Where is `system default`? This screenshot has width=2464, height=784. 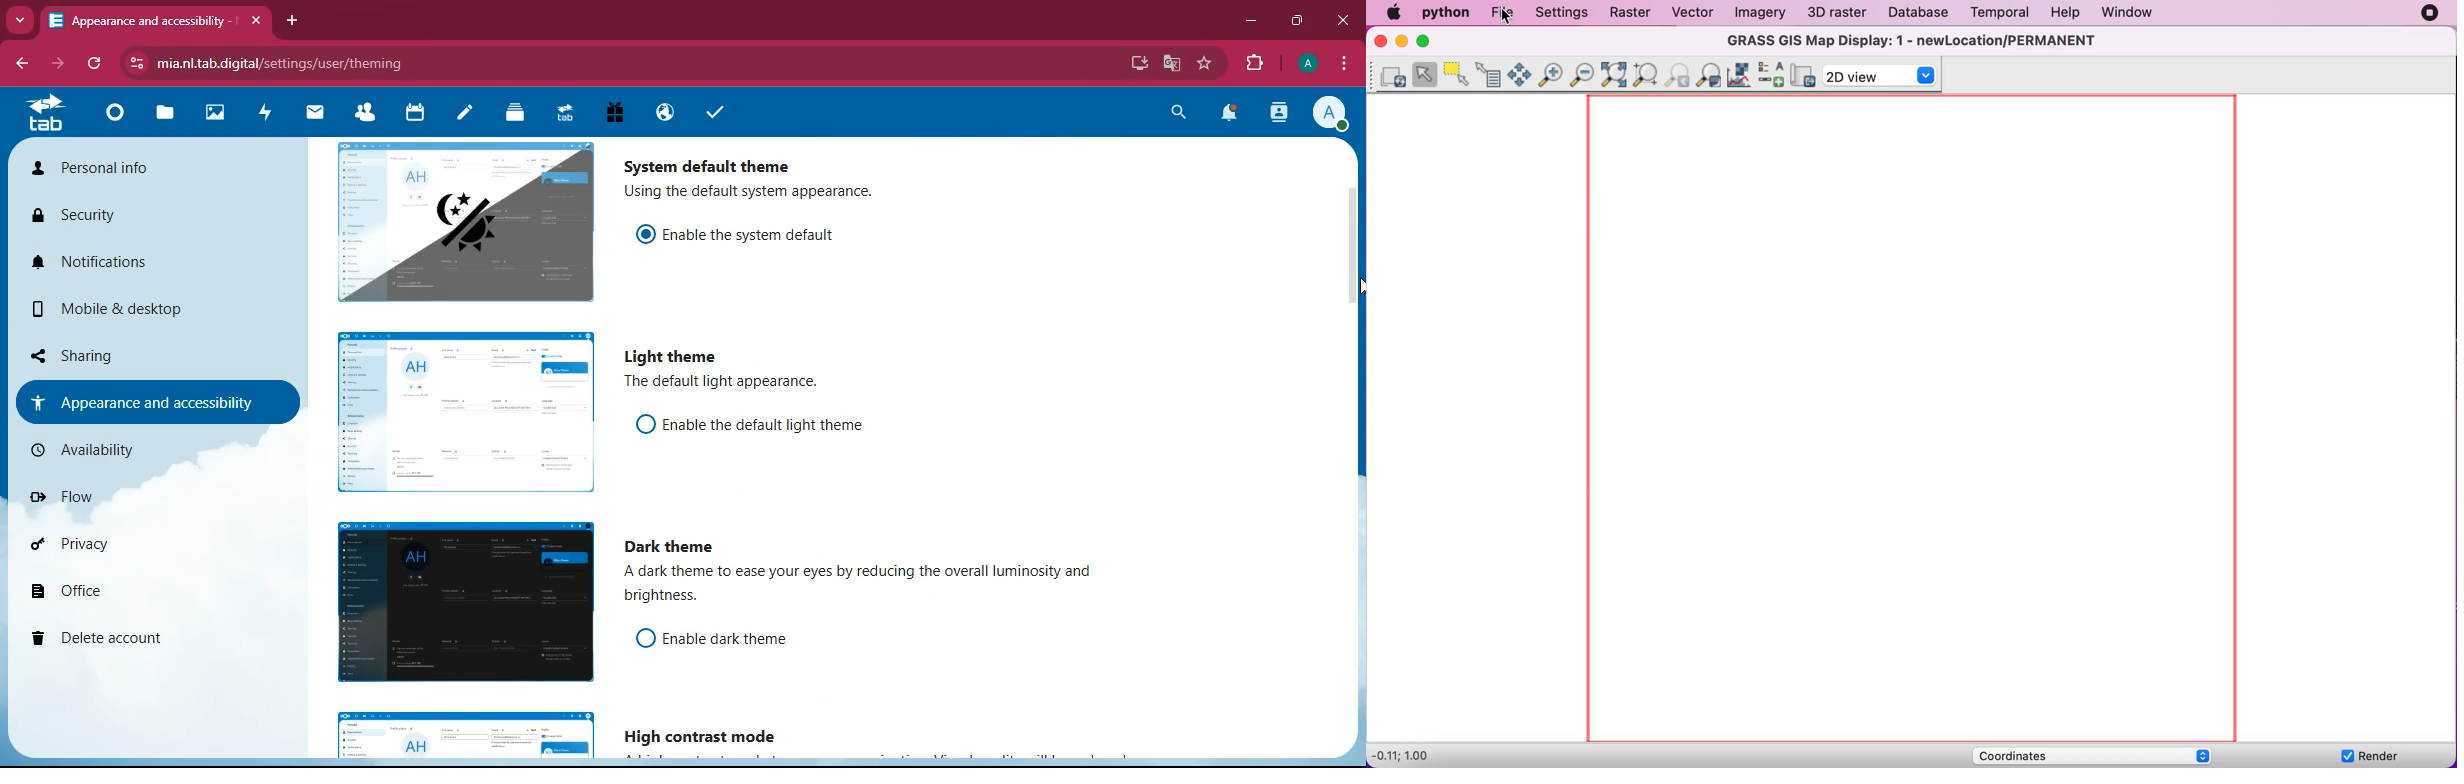
system default is located at coordinates (711, 162).